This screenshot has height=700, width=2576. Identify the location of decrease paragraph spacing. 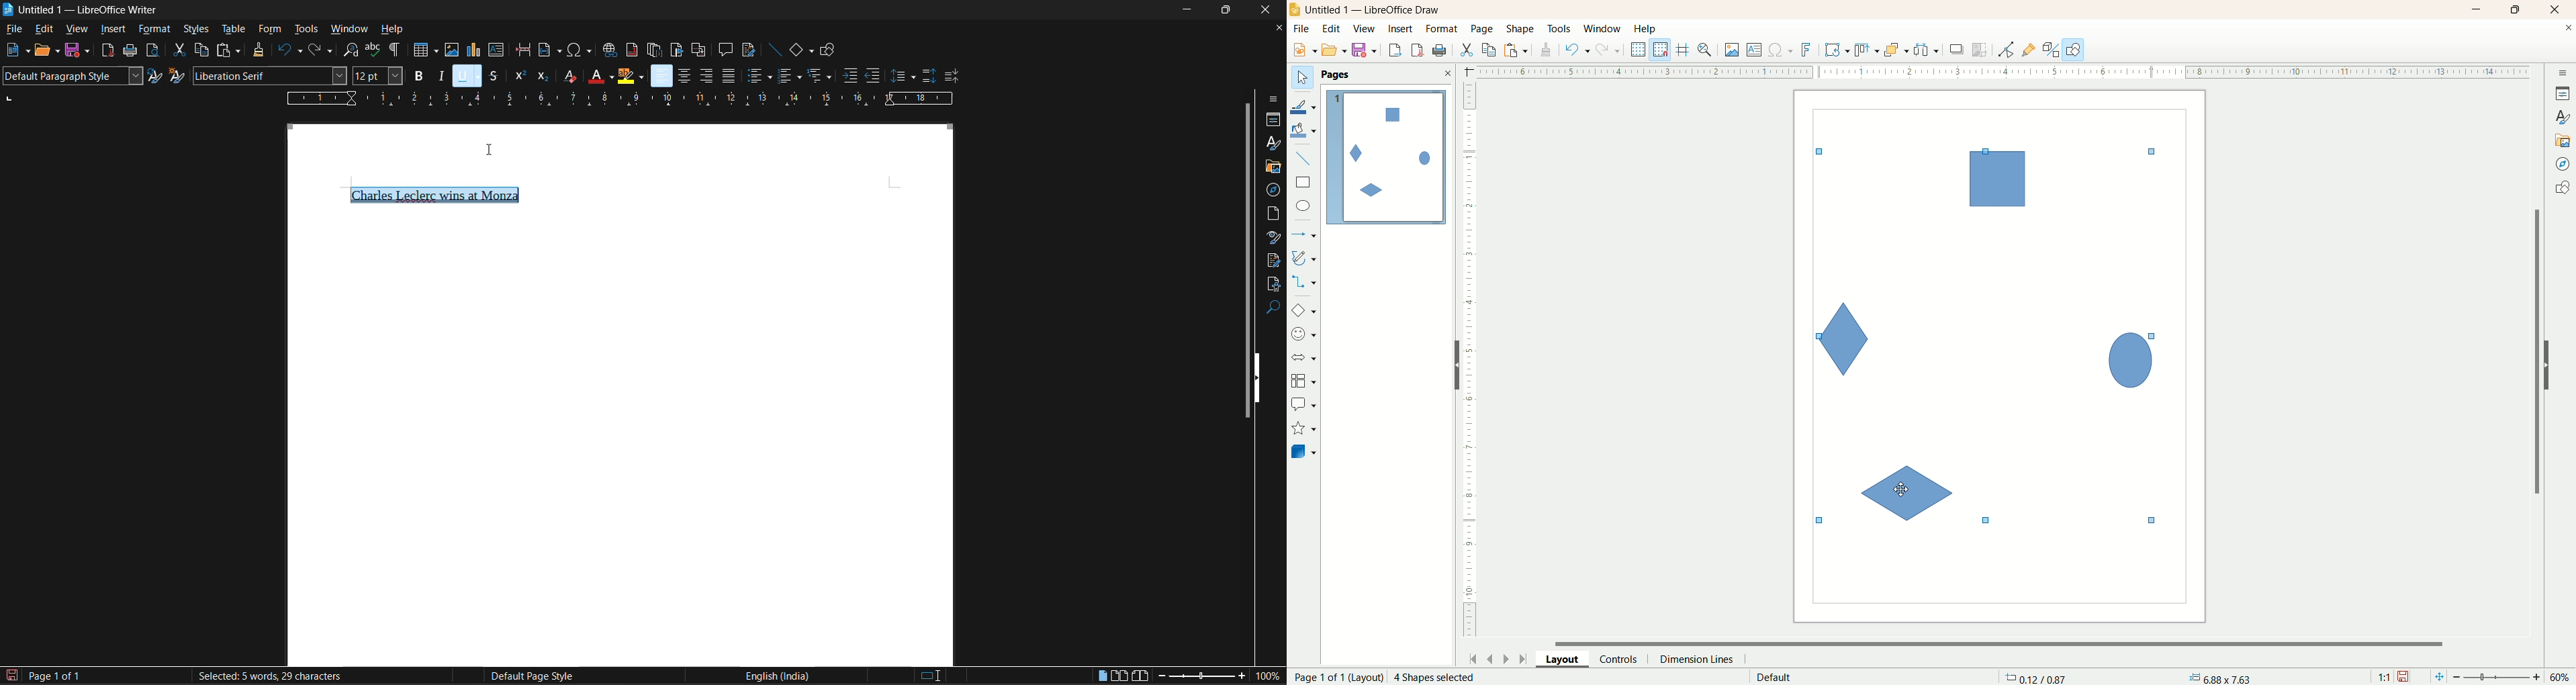
(952, 77).